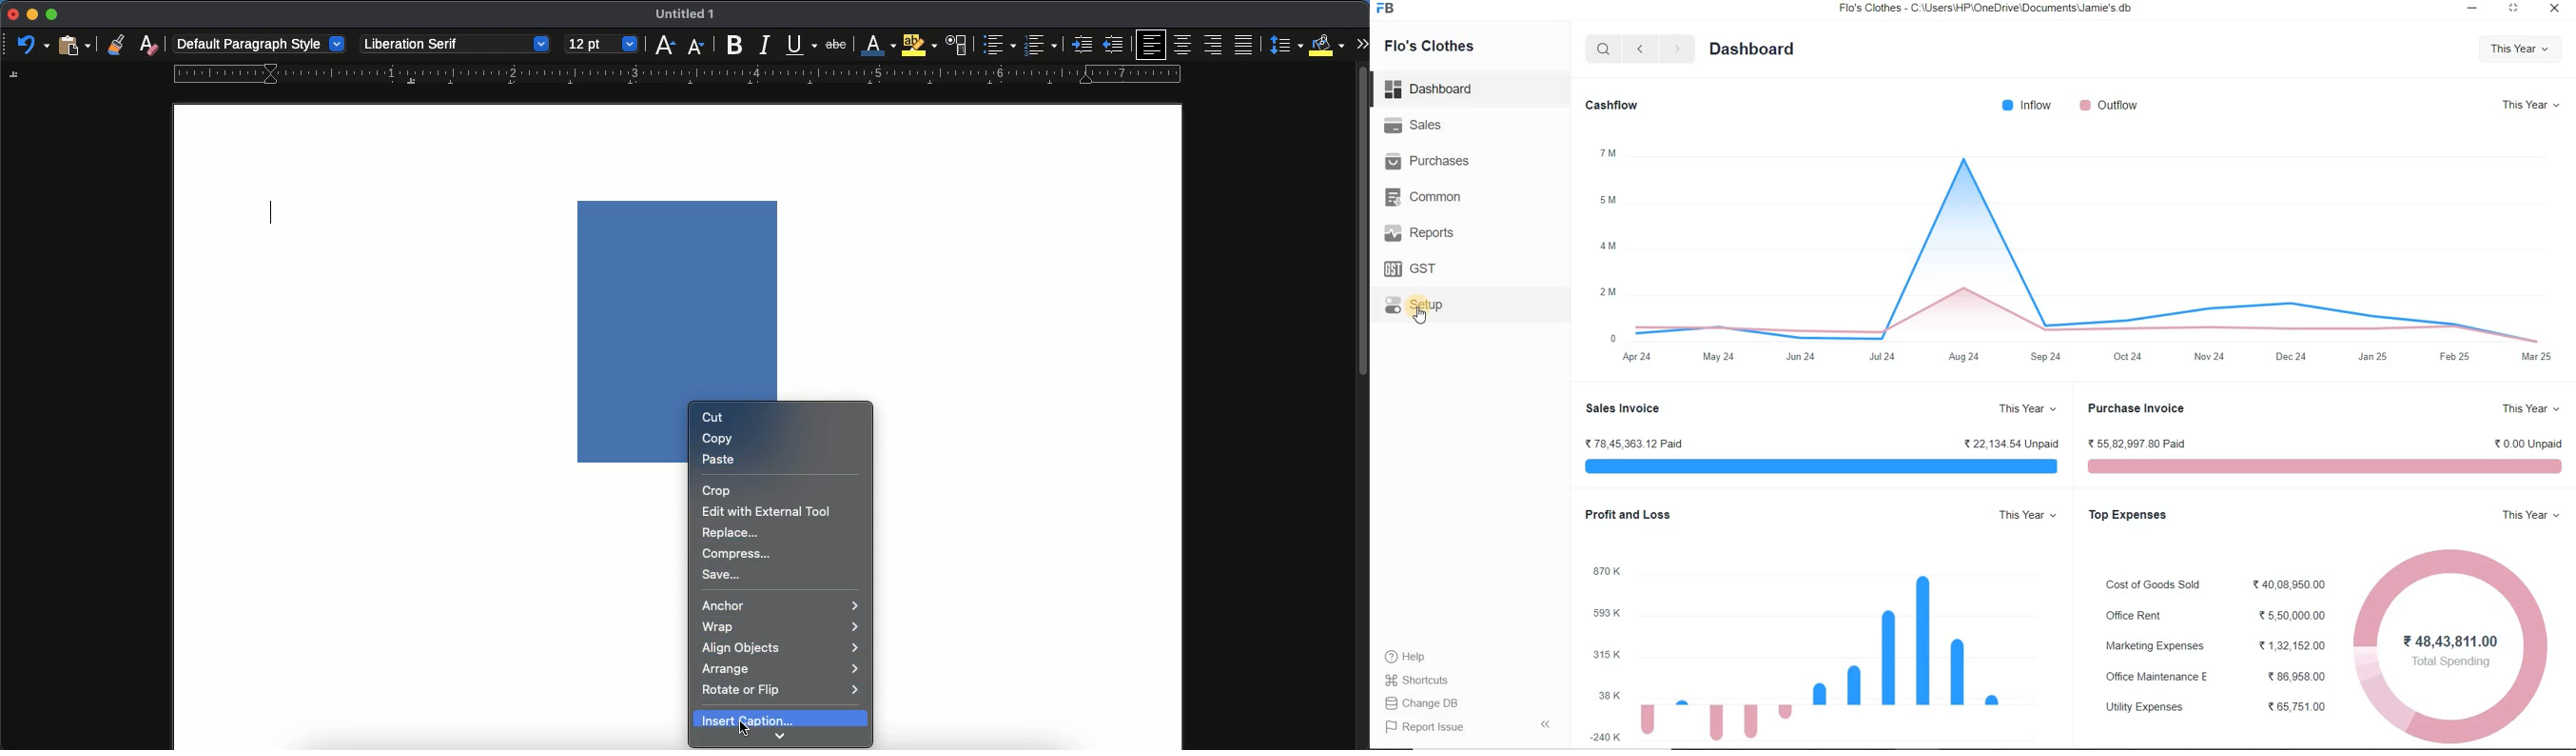 The image size is (2576, 756). I want to click on 7M, 5M, 4M, 2M, 0, so click(1607, 245).